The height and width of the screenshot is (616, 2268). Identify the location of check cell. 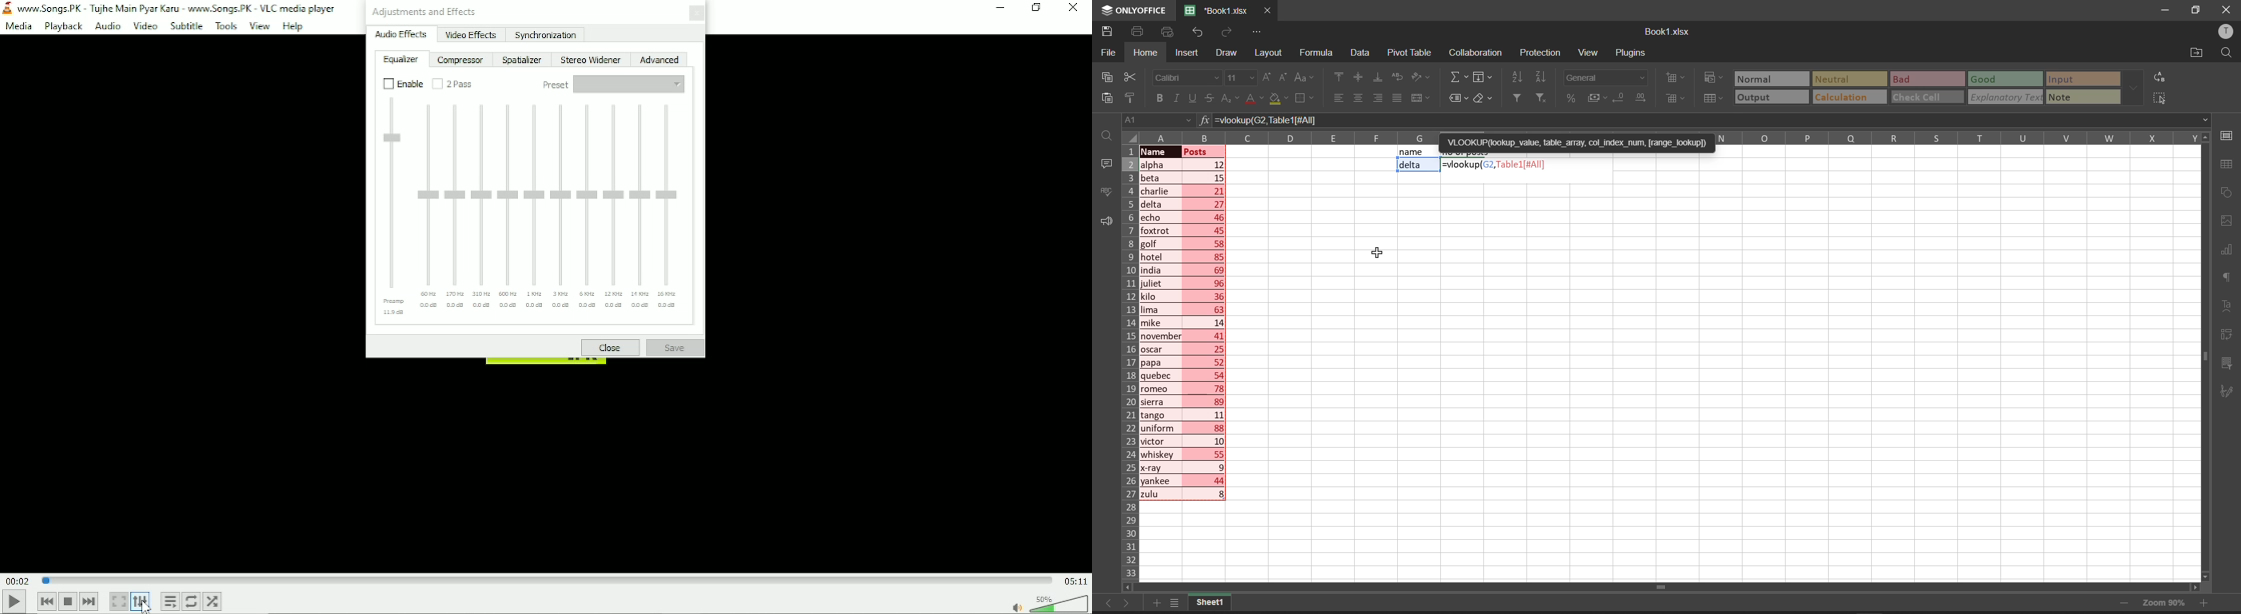
(1922, 98).